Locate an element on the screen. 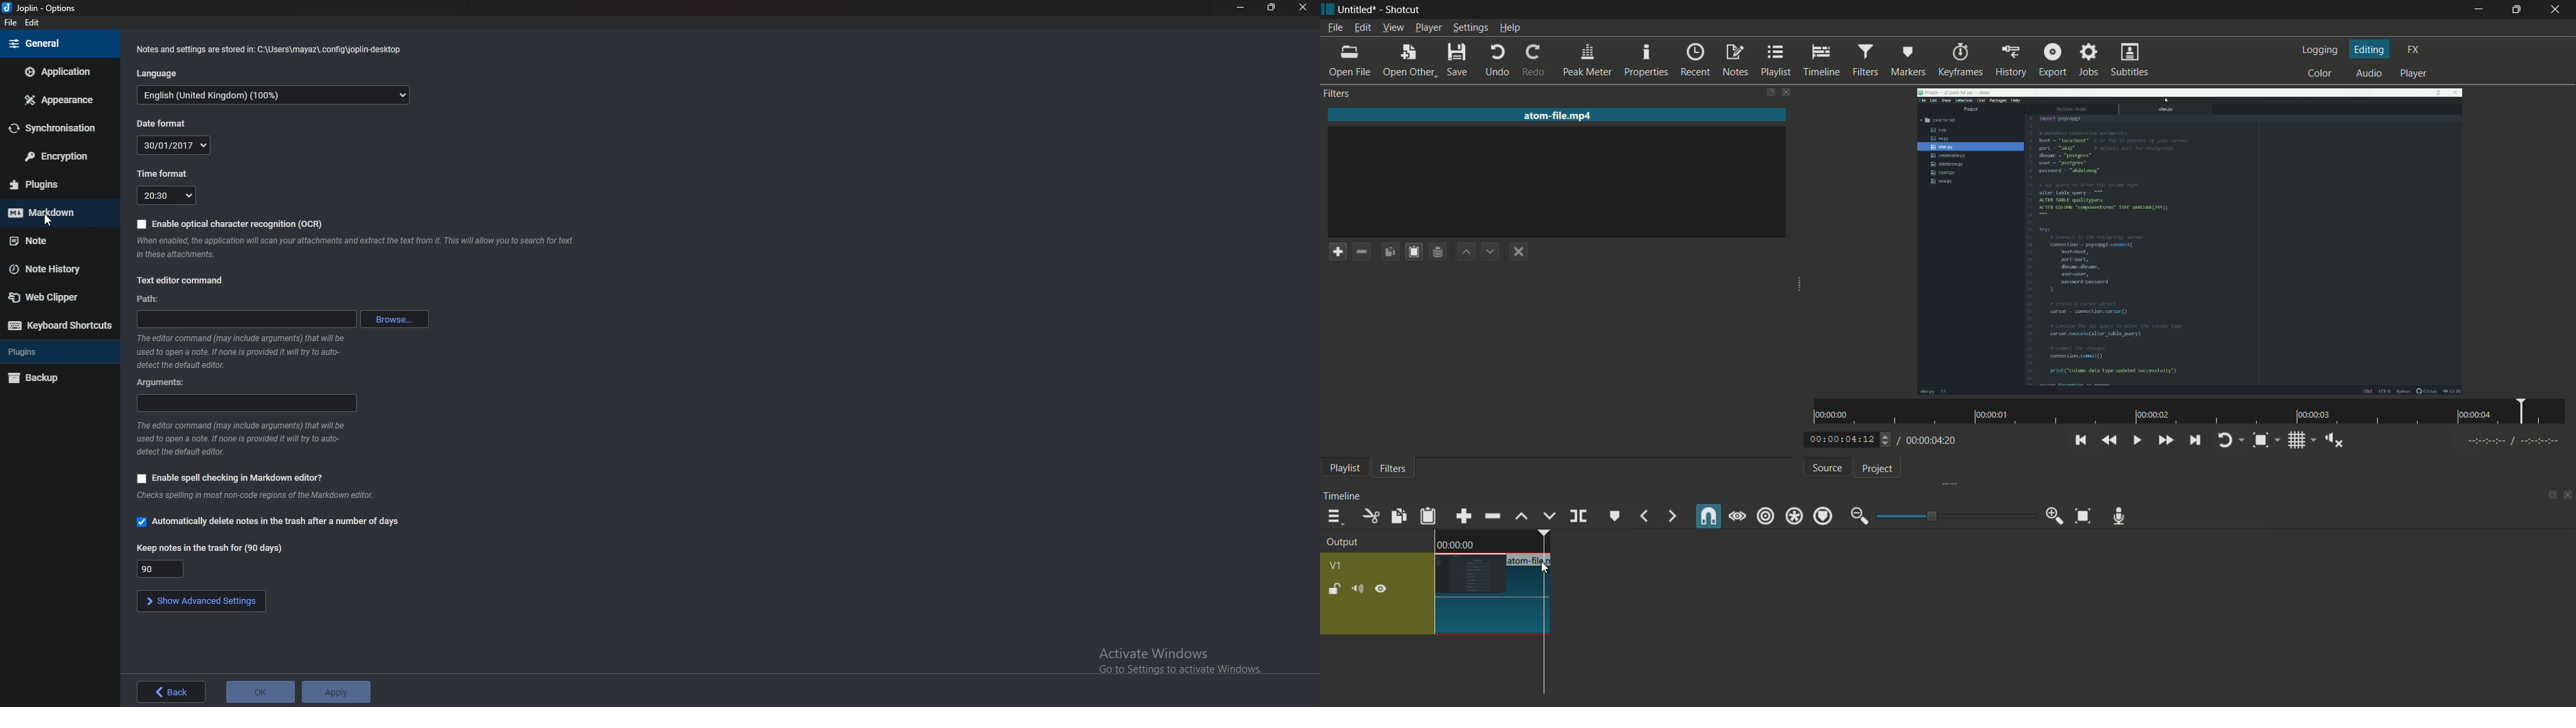 This screenshot has width=2576, height=728. current time is located at coordinates (1841, 440).